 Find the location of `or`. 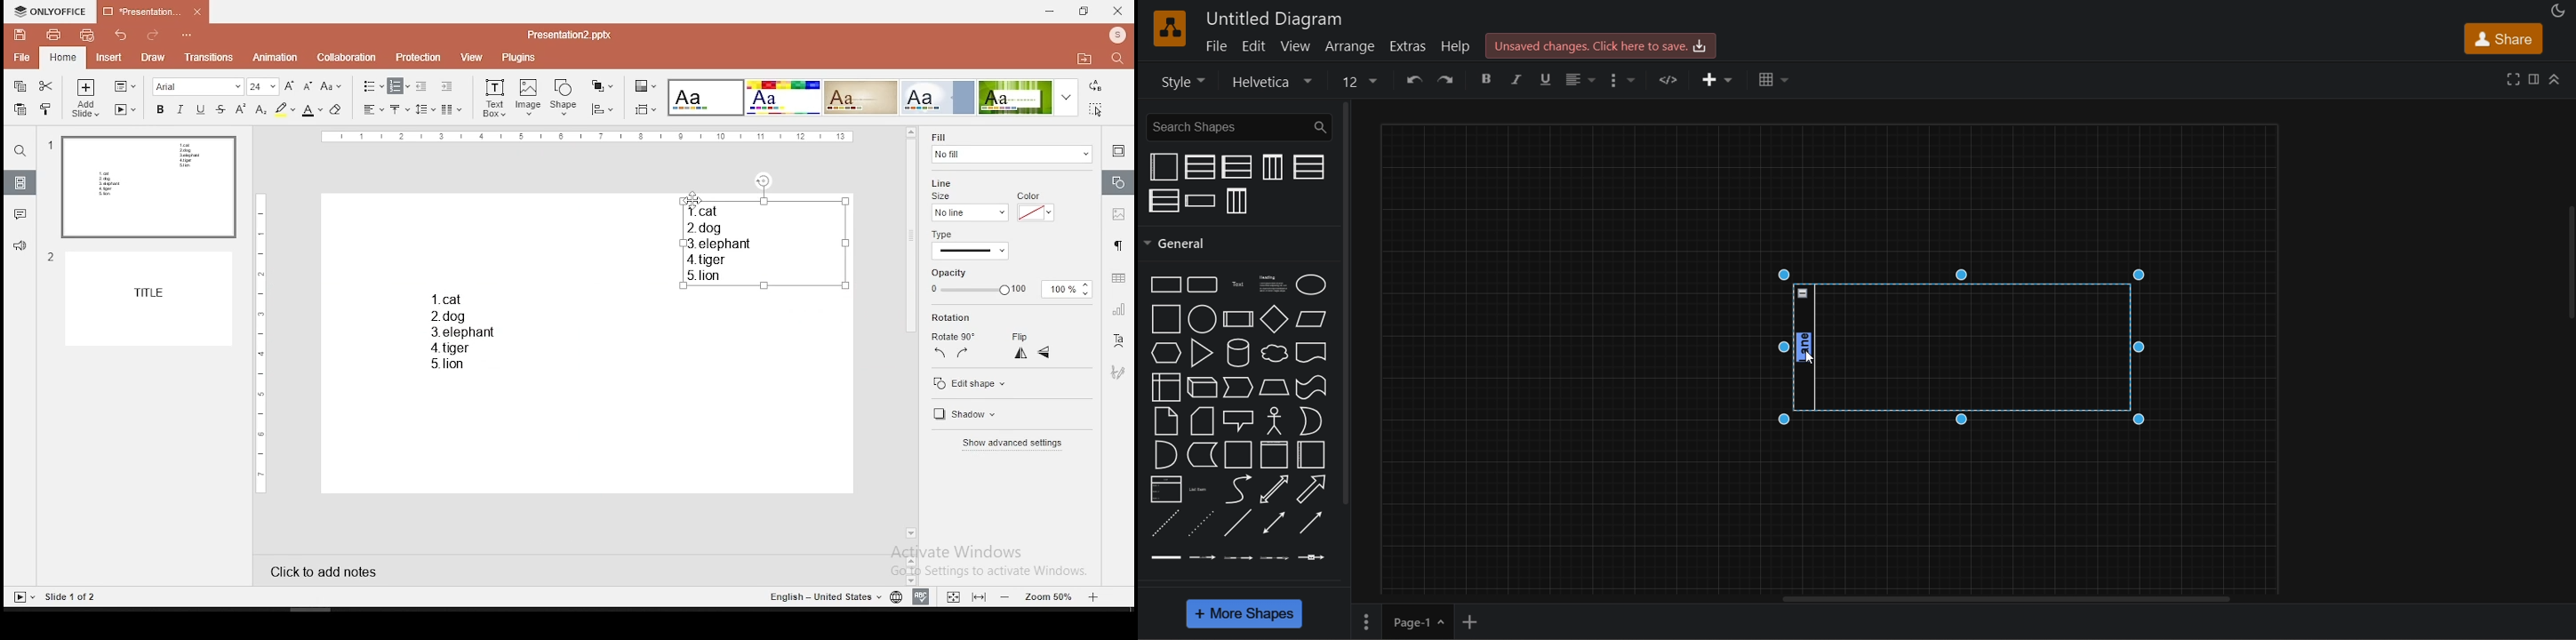

or is located at coordinates (1310, 420).